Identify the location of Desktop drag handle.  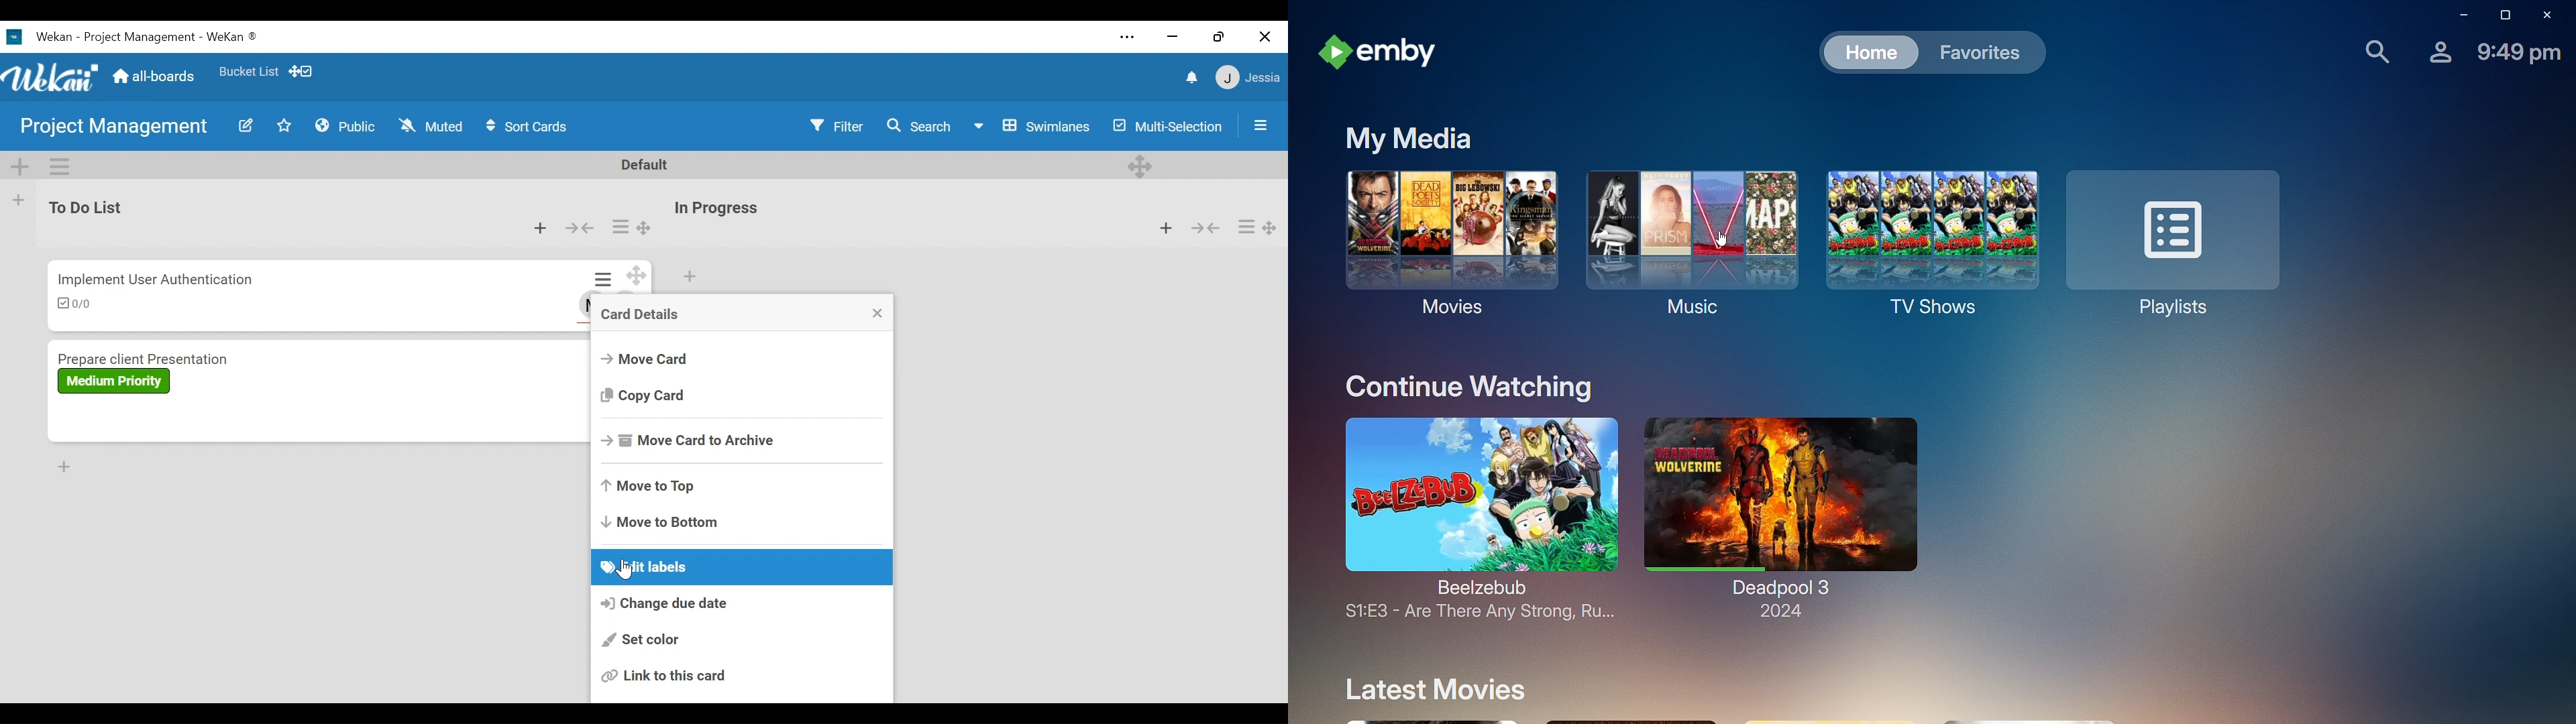
(645, 229).